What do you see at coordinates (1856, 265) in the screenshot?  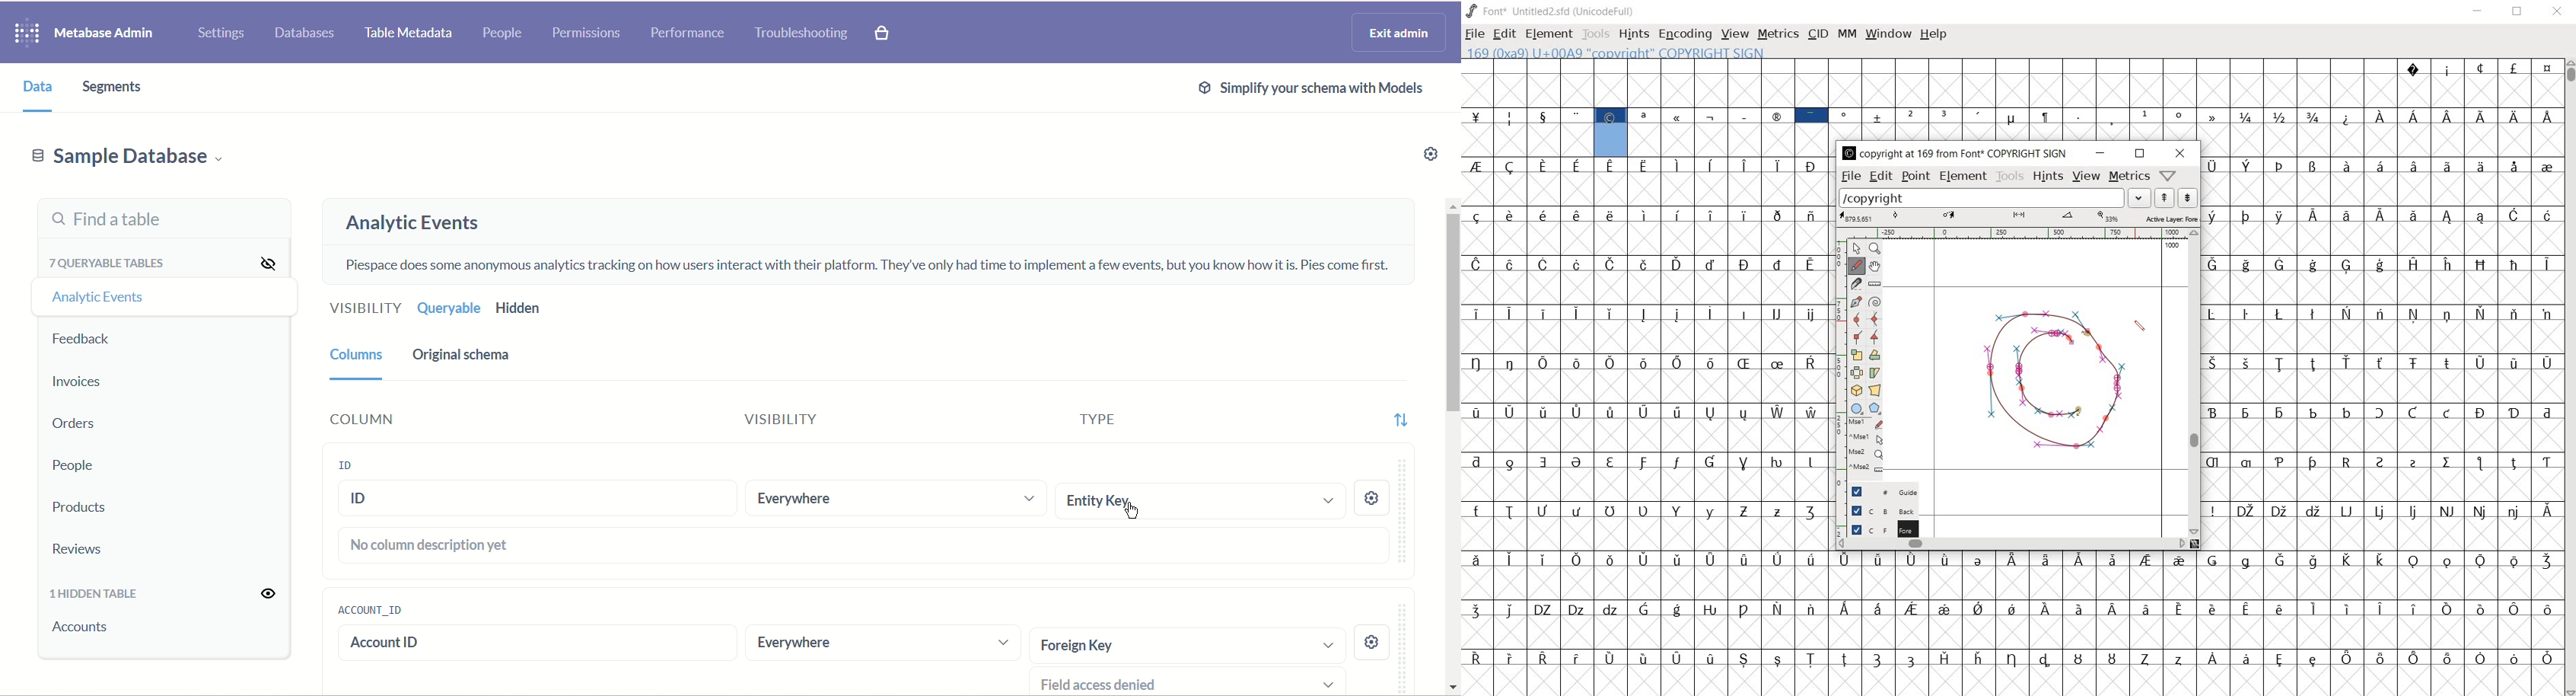 I see `draw a freehand curve` at bounding box center [1856, 265].